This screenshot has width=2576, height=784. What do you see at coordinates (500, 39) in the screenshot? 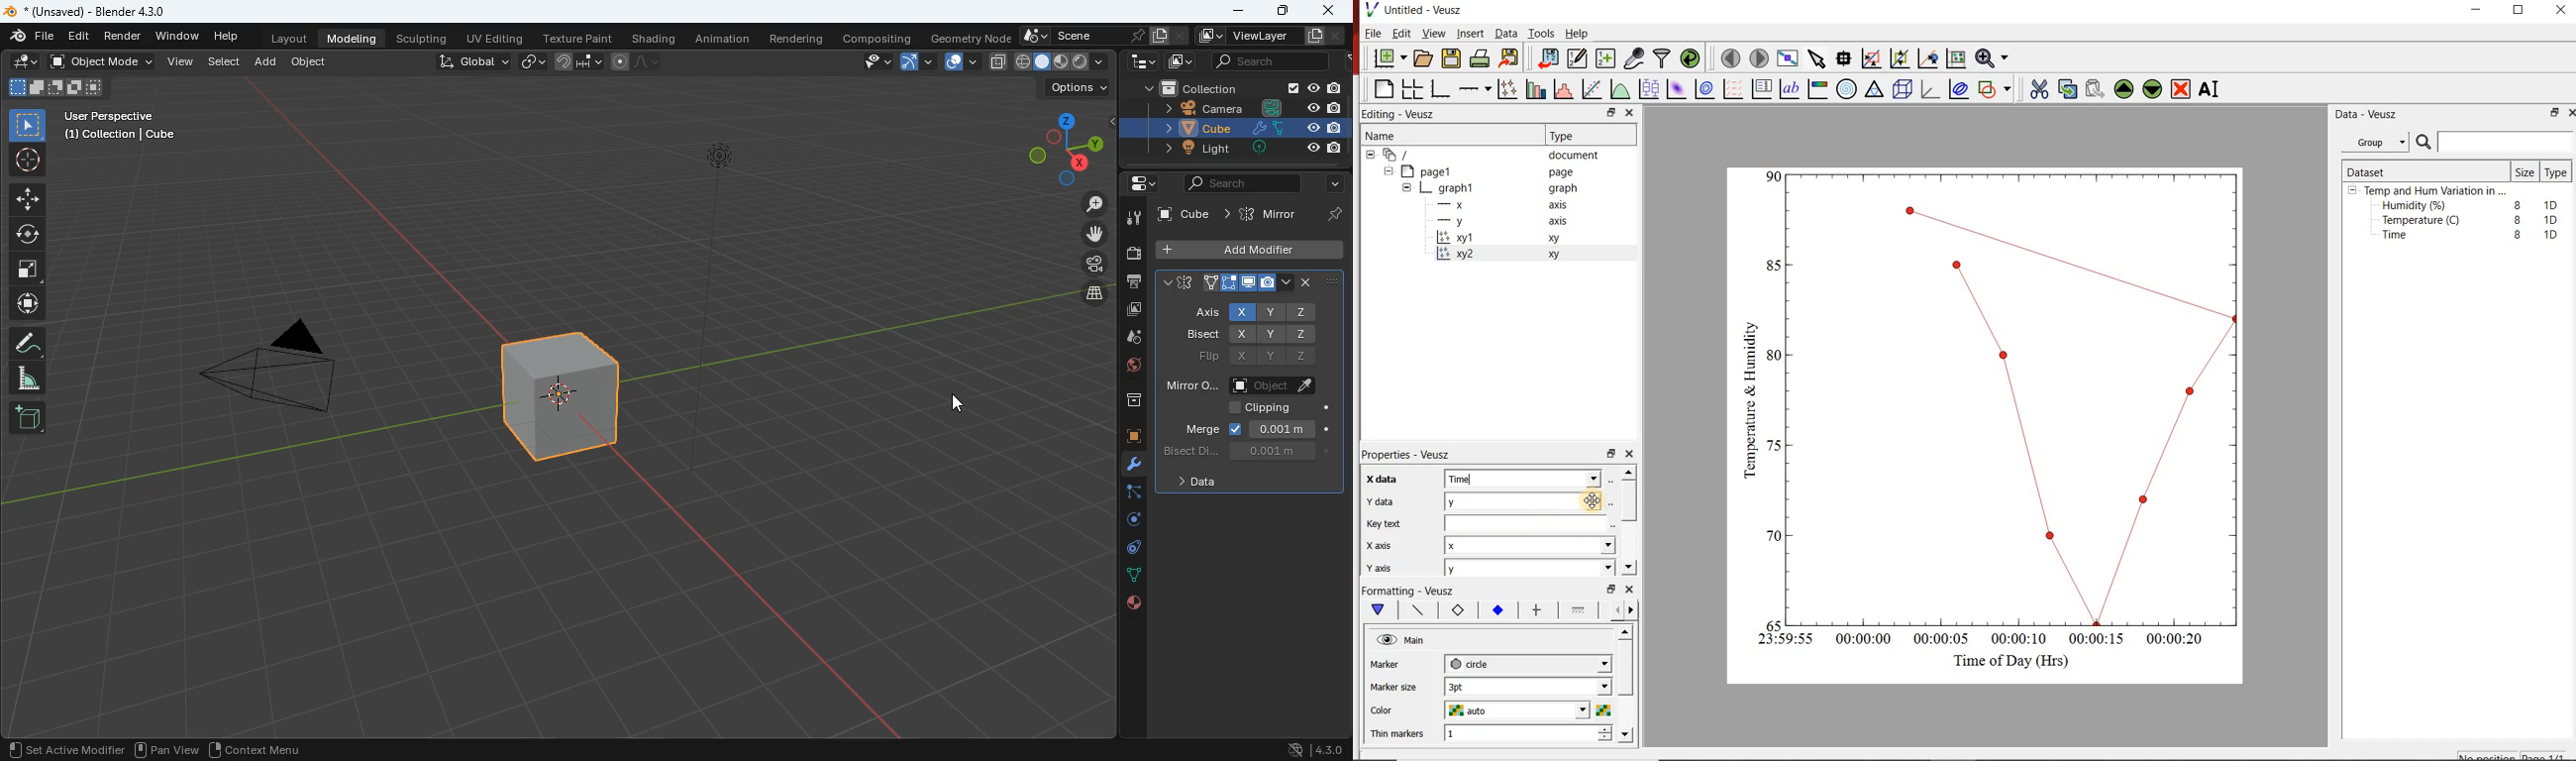
I see `uv editing` at bounding box center [500, 39].